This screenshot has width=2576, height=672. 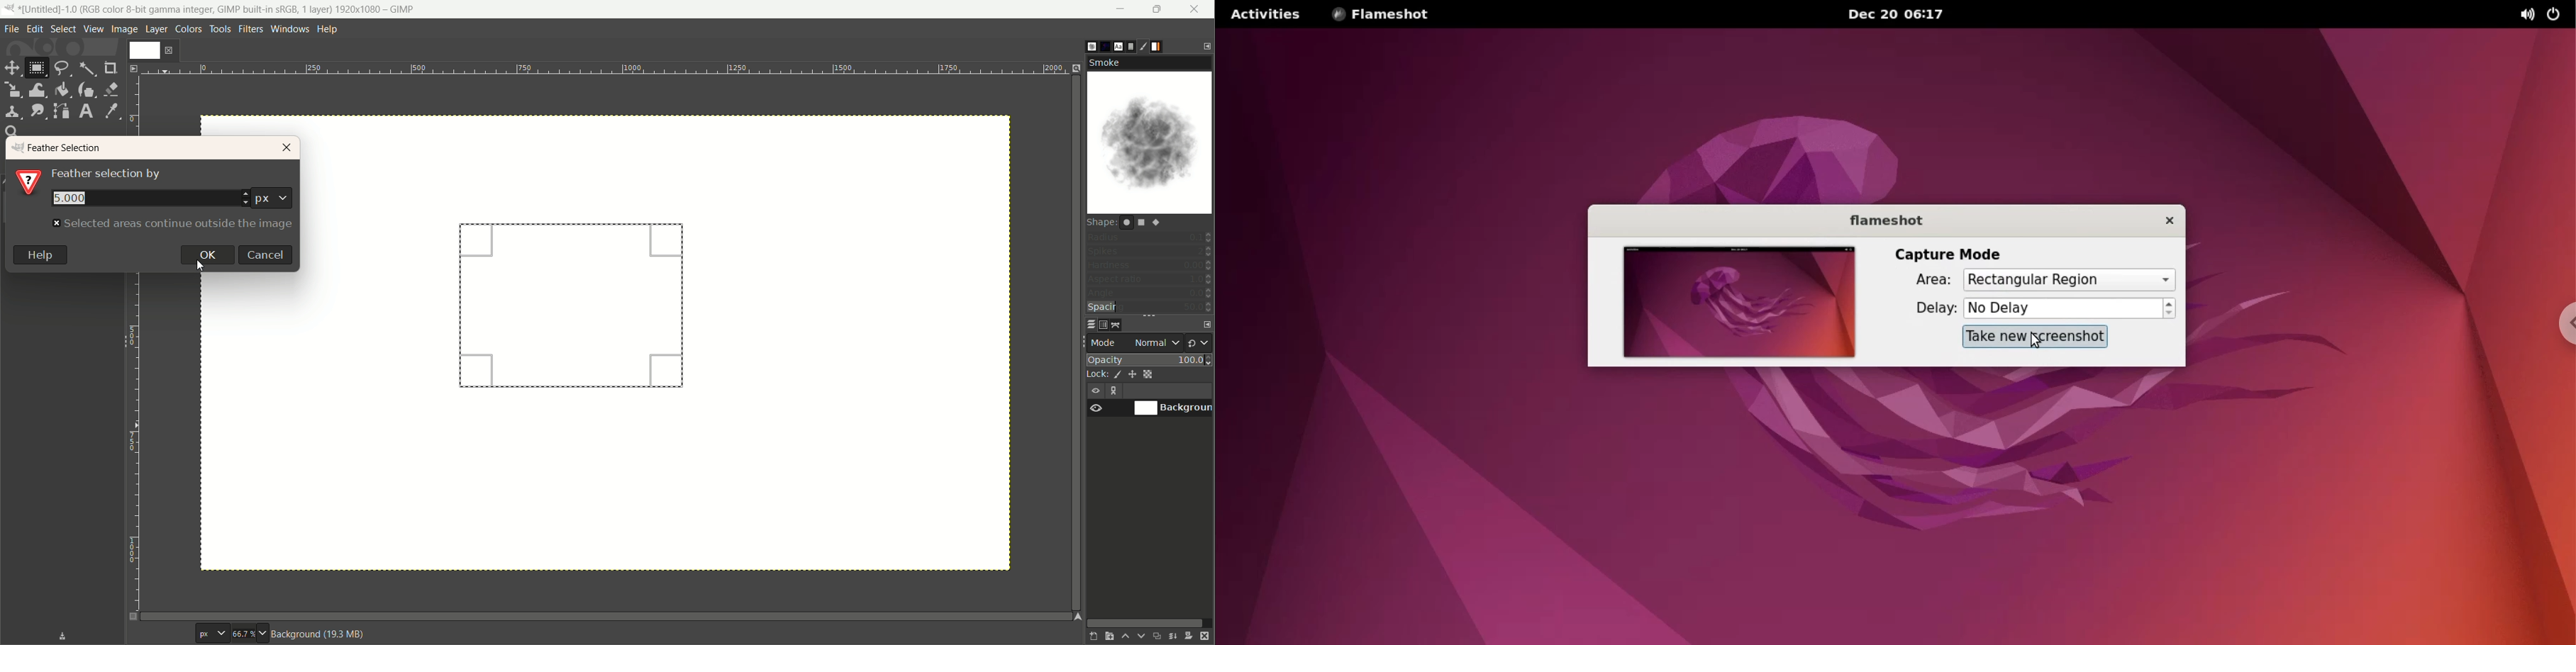 What do you see at coordinates (288, 150) in the screenshot?
I see `close` at bounding box center [288, 150].